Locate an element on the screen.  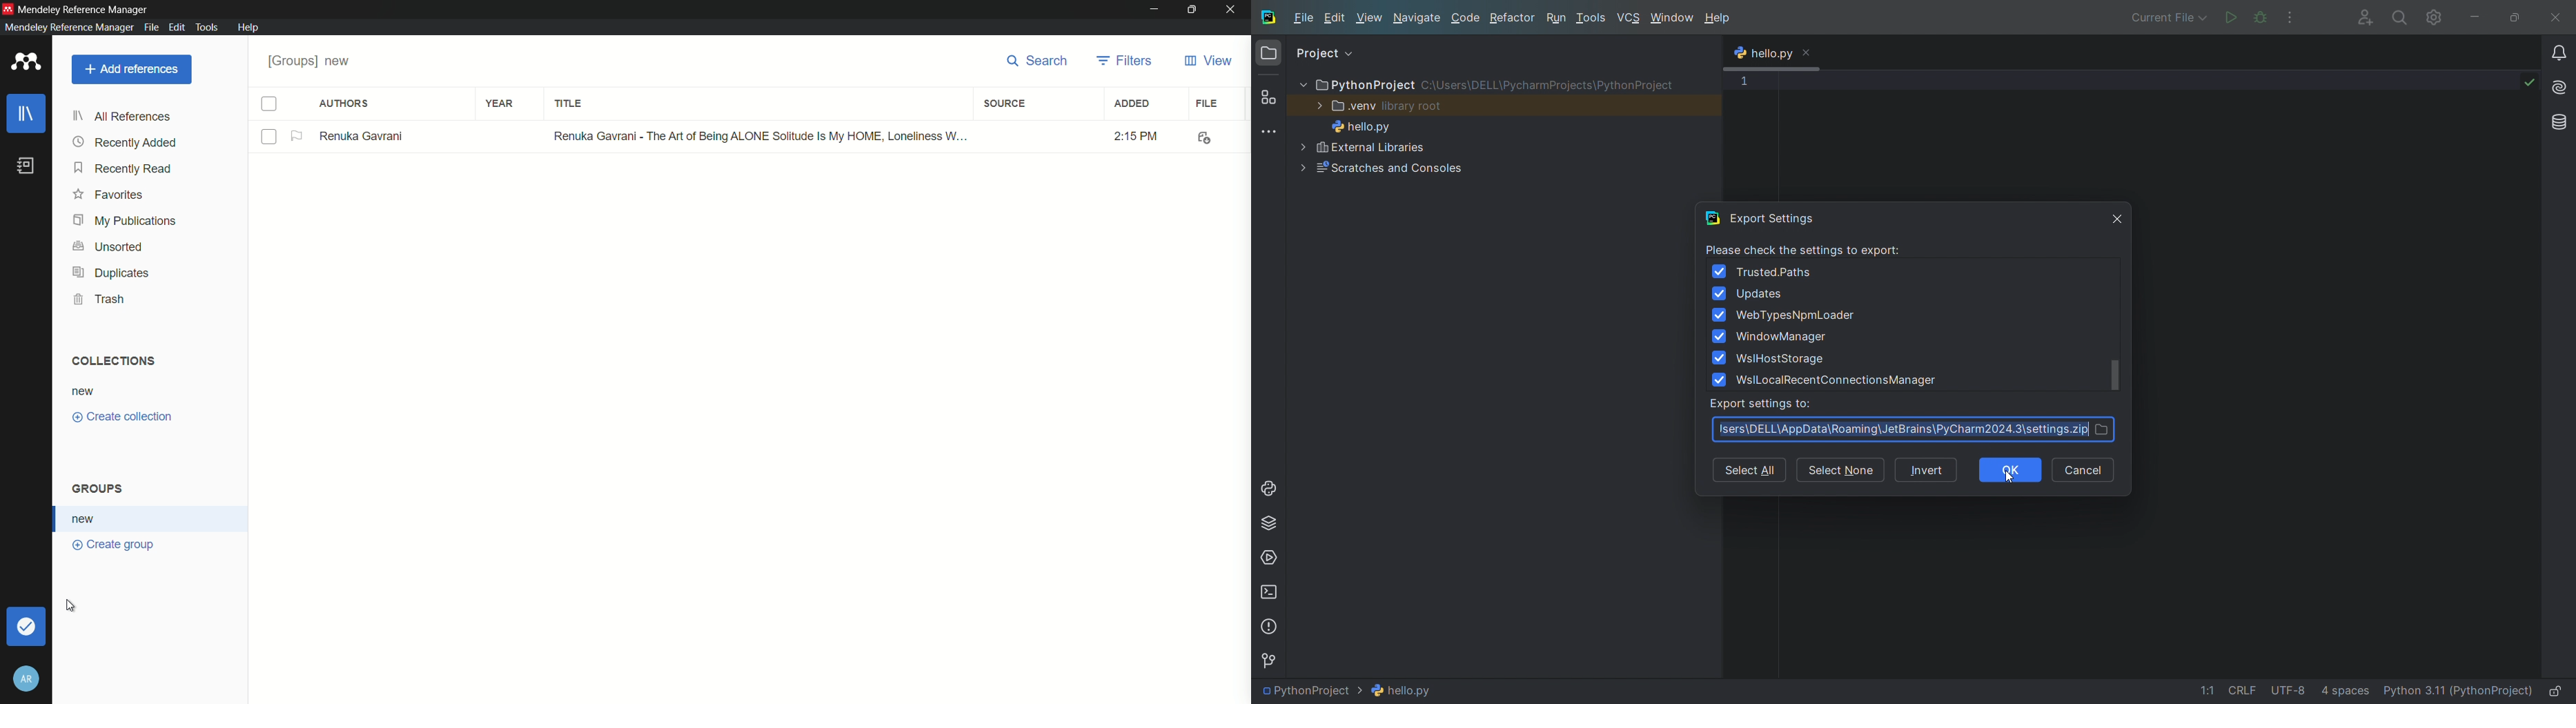
add references is located at coordinates (132, 69).